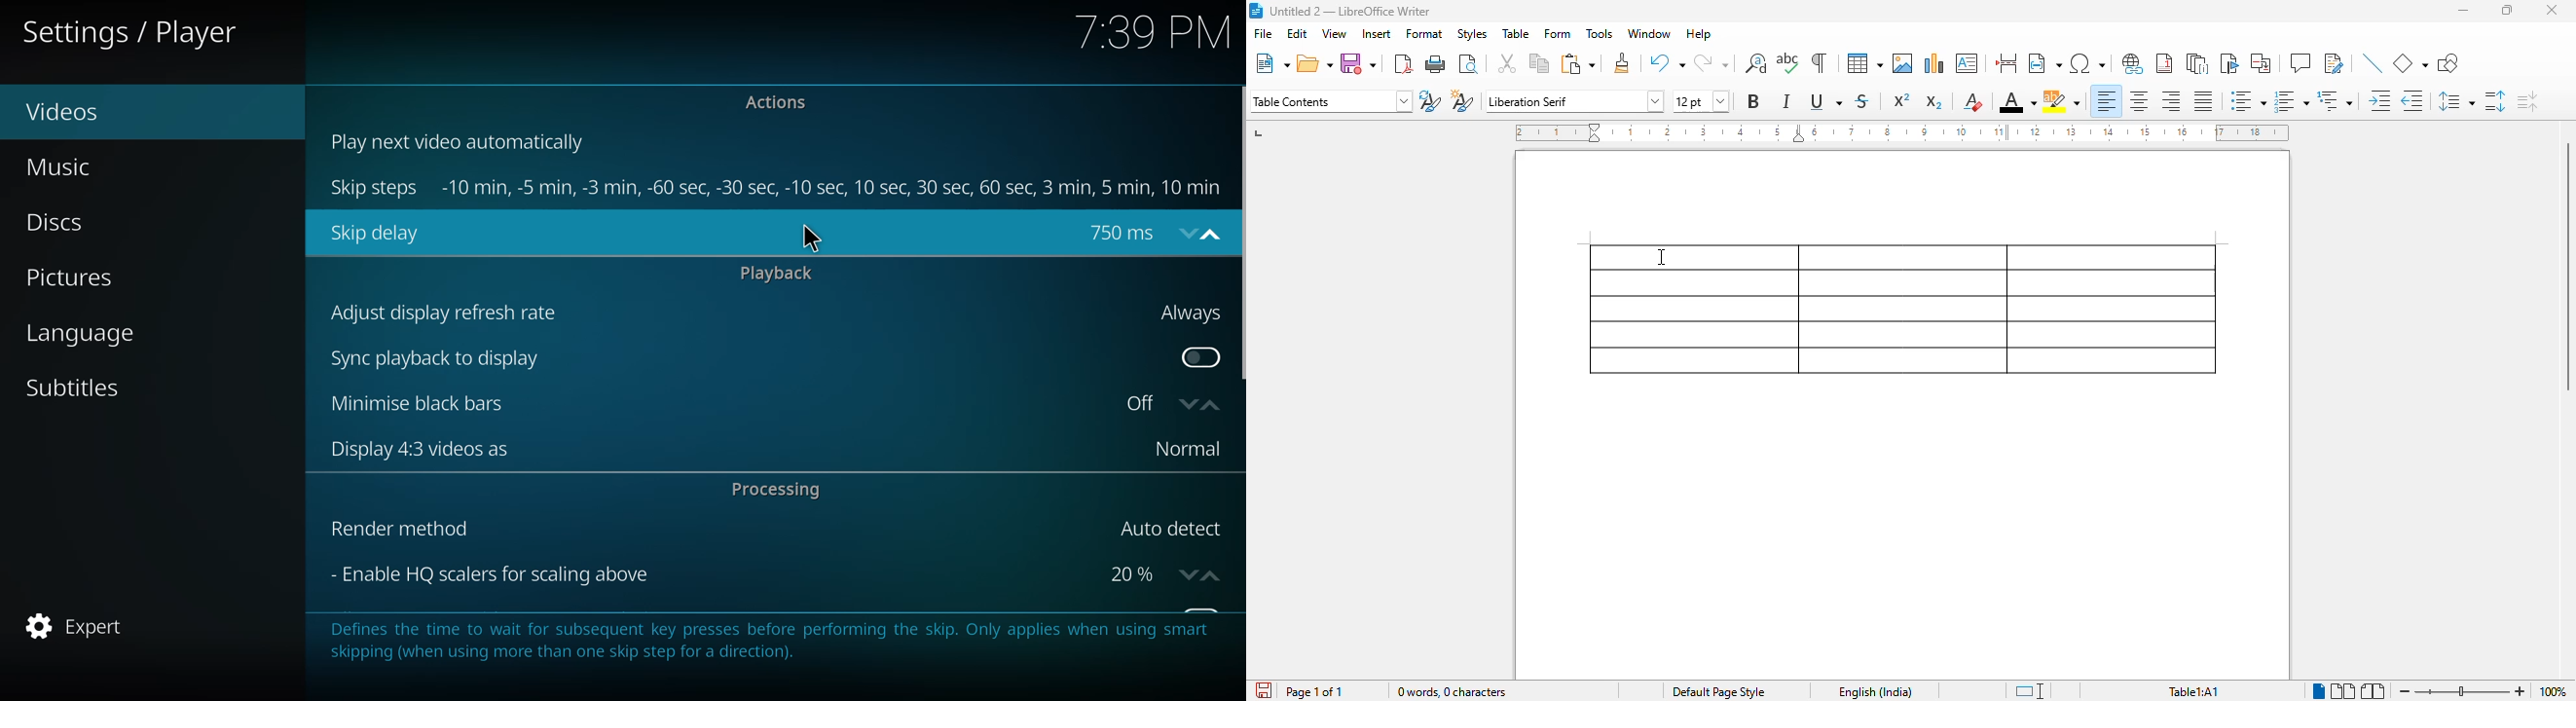  What do you see at coordinates (2374, 691) in the screenshot?
I see `book view` at bounding box center [2374, 691].